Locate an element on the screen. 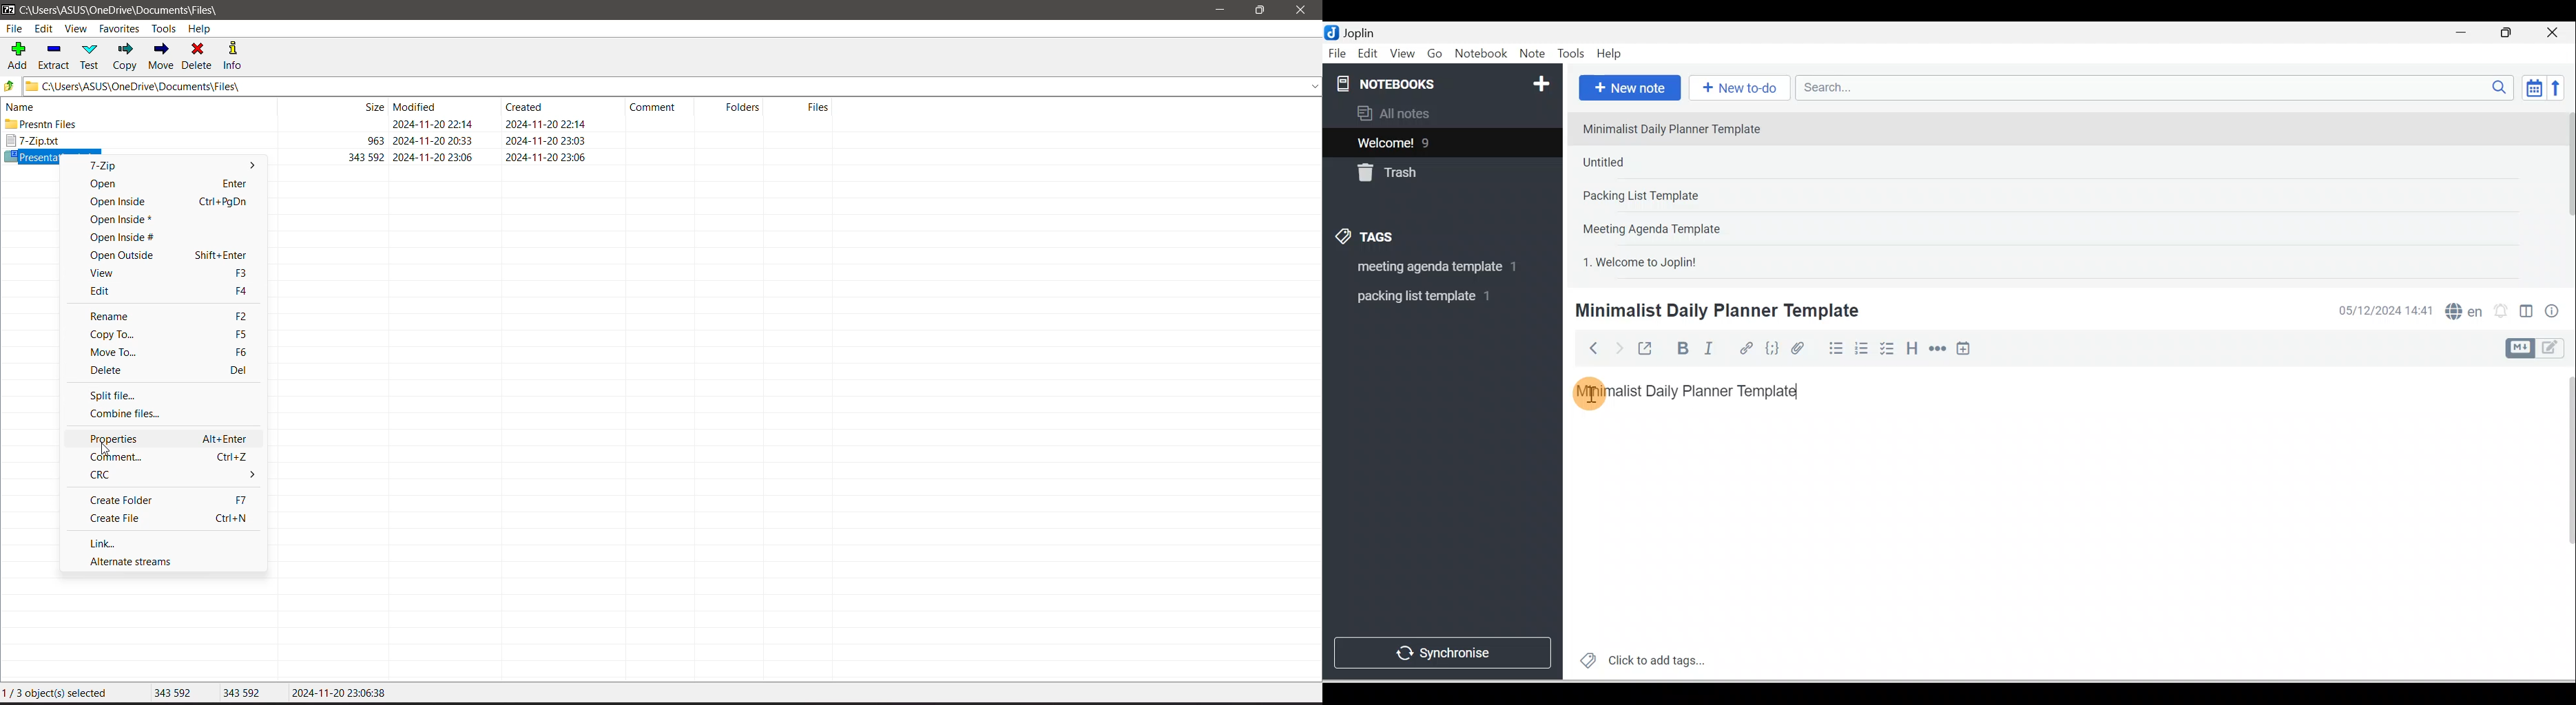 The width and height of the screenshot is (2576, 728). Help is located at coordinates (200, 29).